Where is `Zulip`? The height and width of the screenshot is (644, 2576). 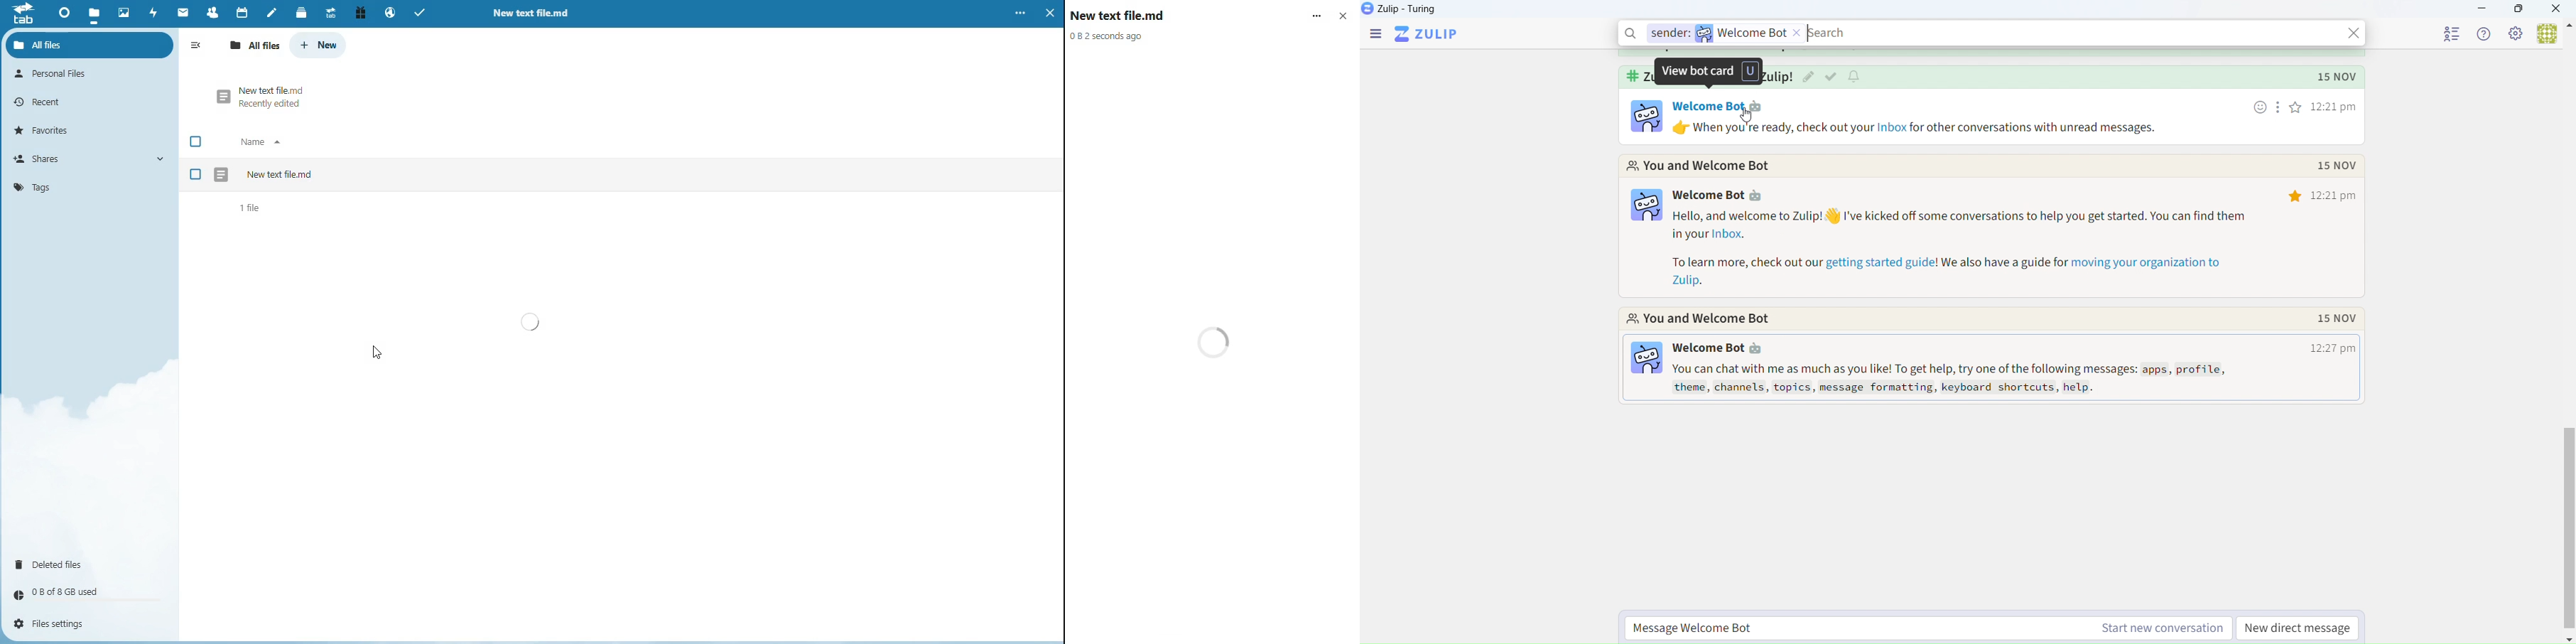
Zulip is located at coordinates (1426, 36).